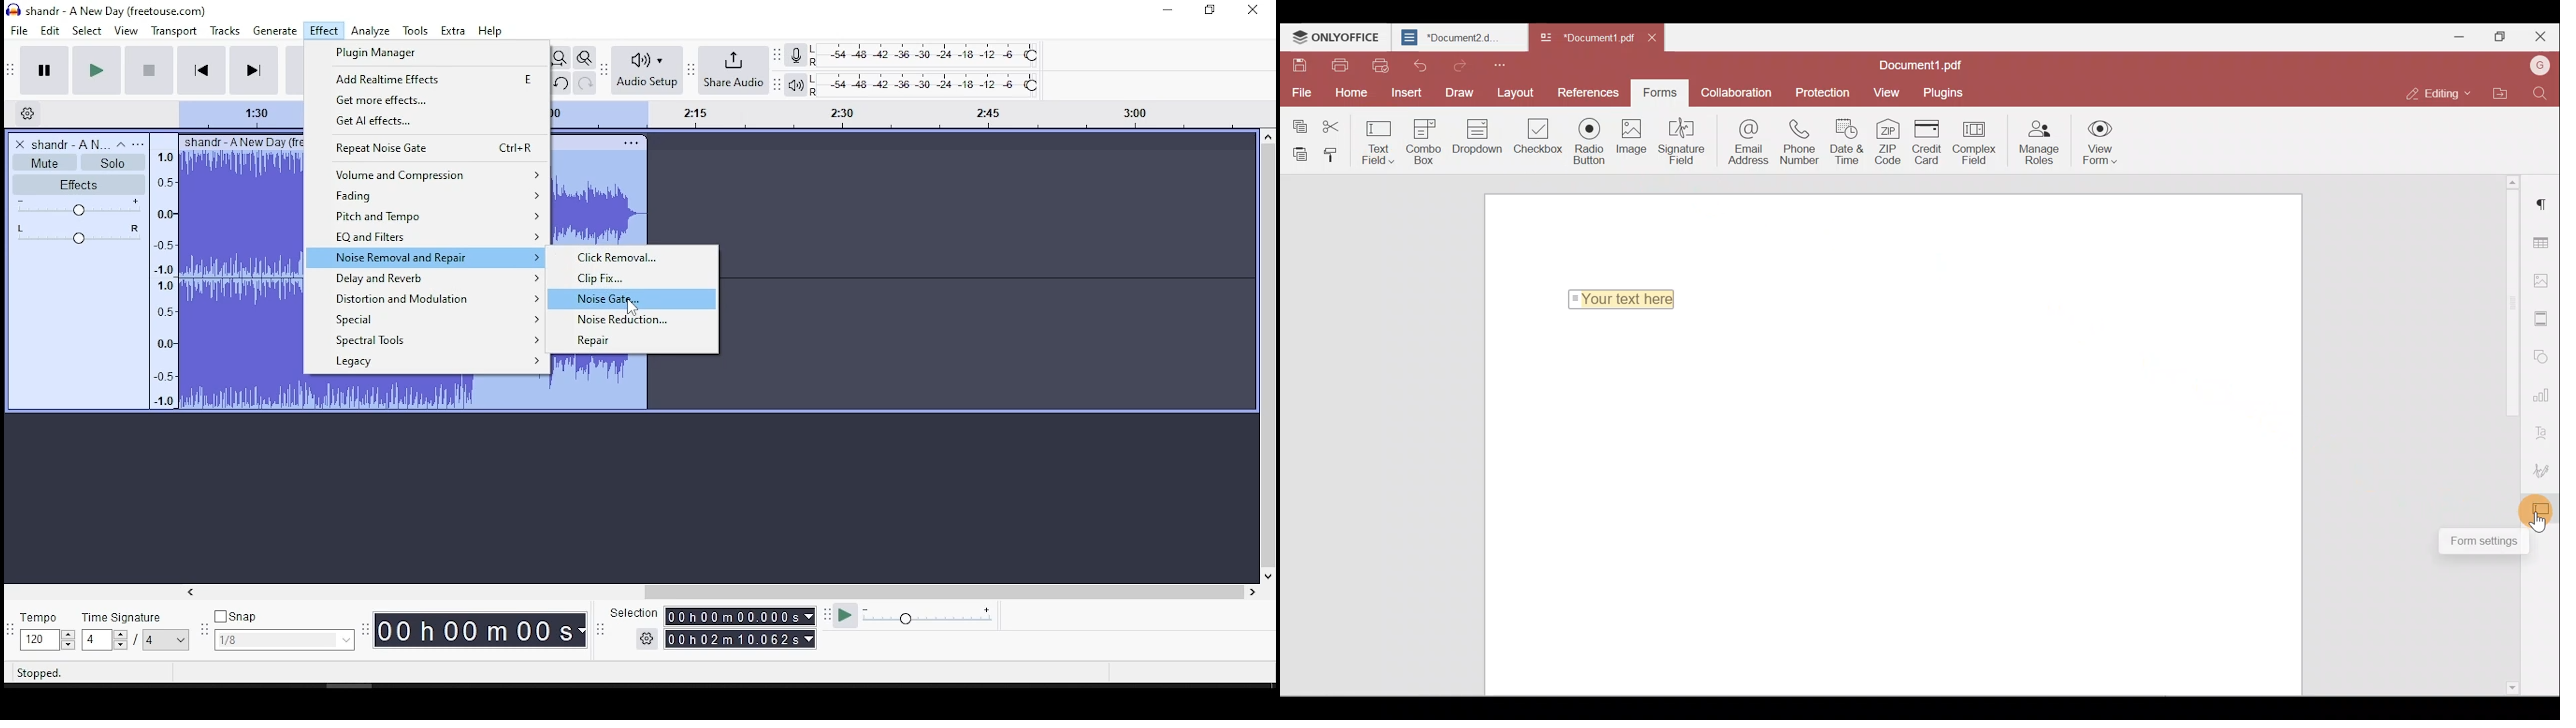 The height and width of the screenshot is (728, 2576). I want to click on undo, so click(560, 82).